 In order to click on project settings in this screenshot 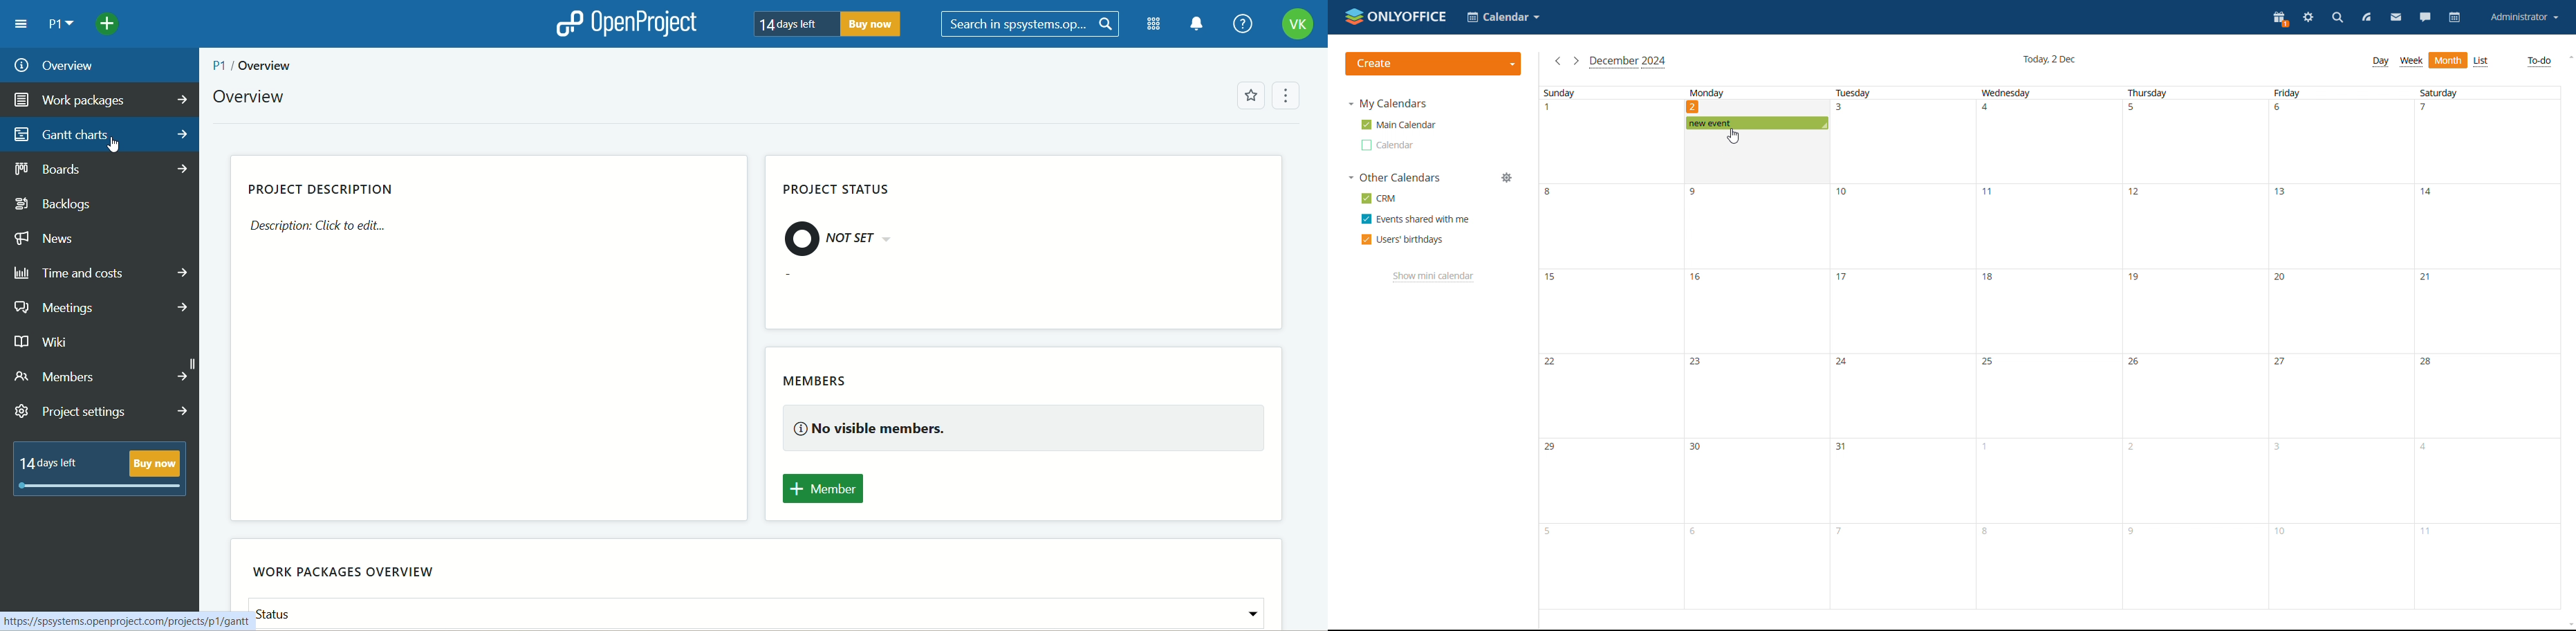, I will do `click(103, 412)`.